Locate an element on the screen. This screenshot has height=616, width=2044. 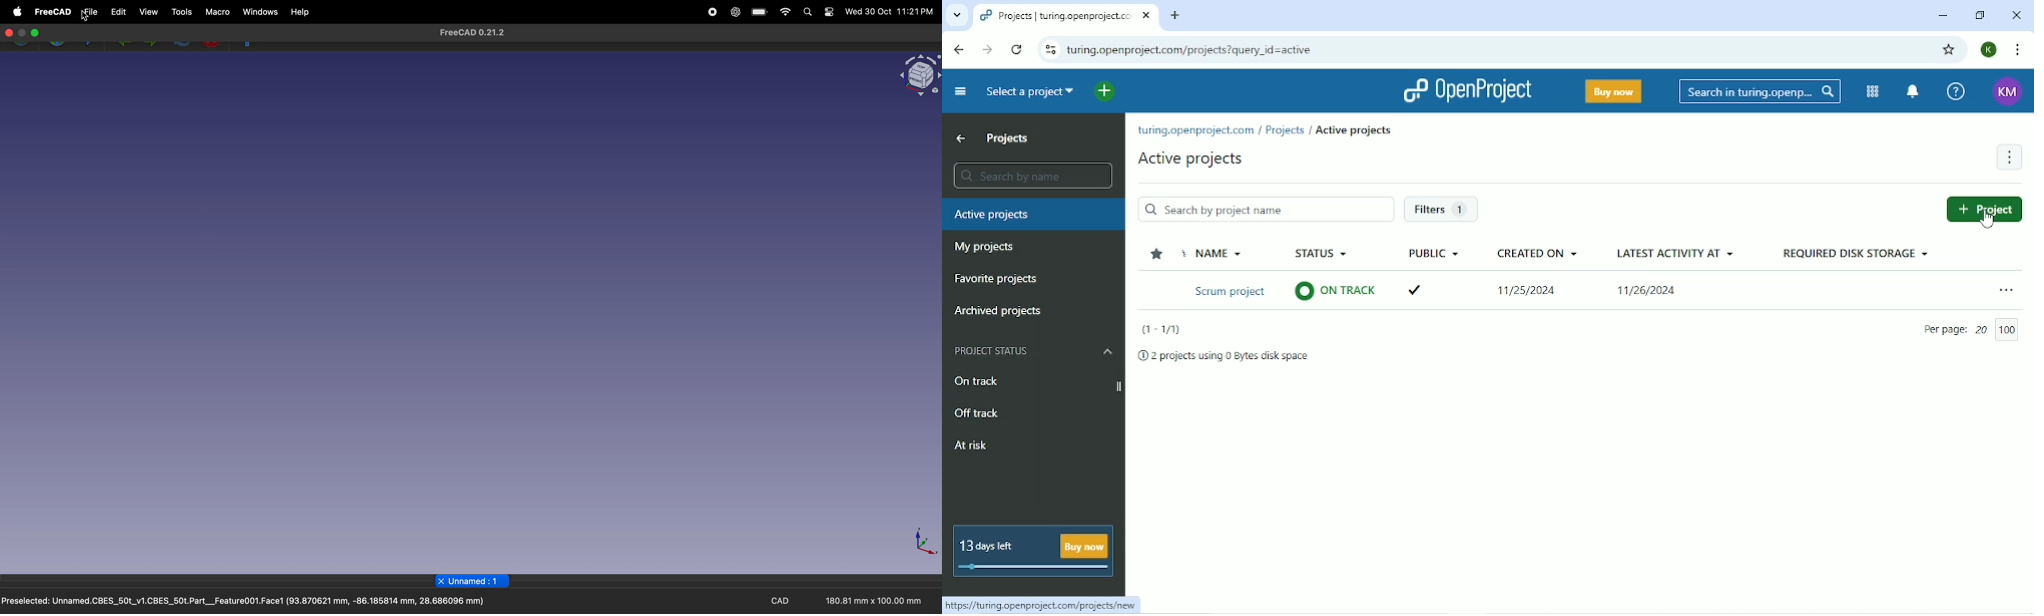
settings is located at coordinates (829, 12).